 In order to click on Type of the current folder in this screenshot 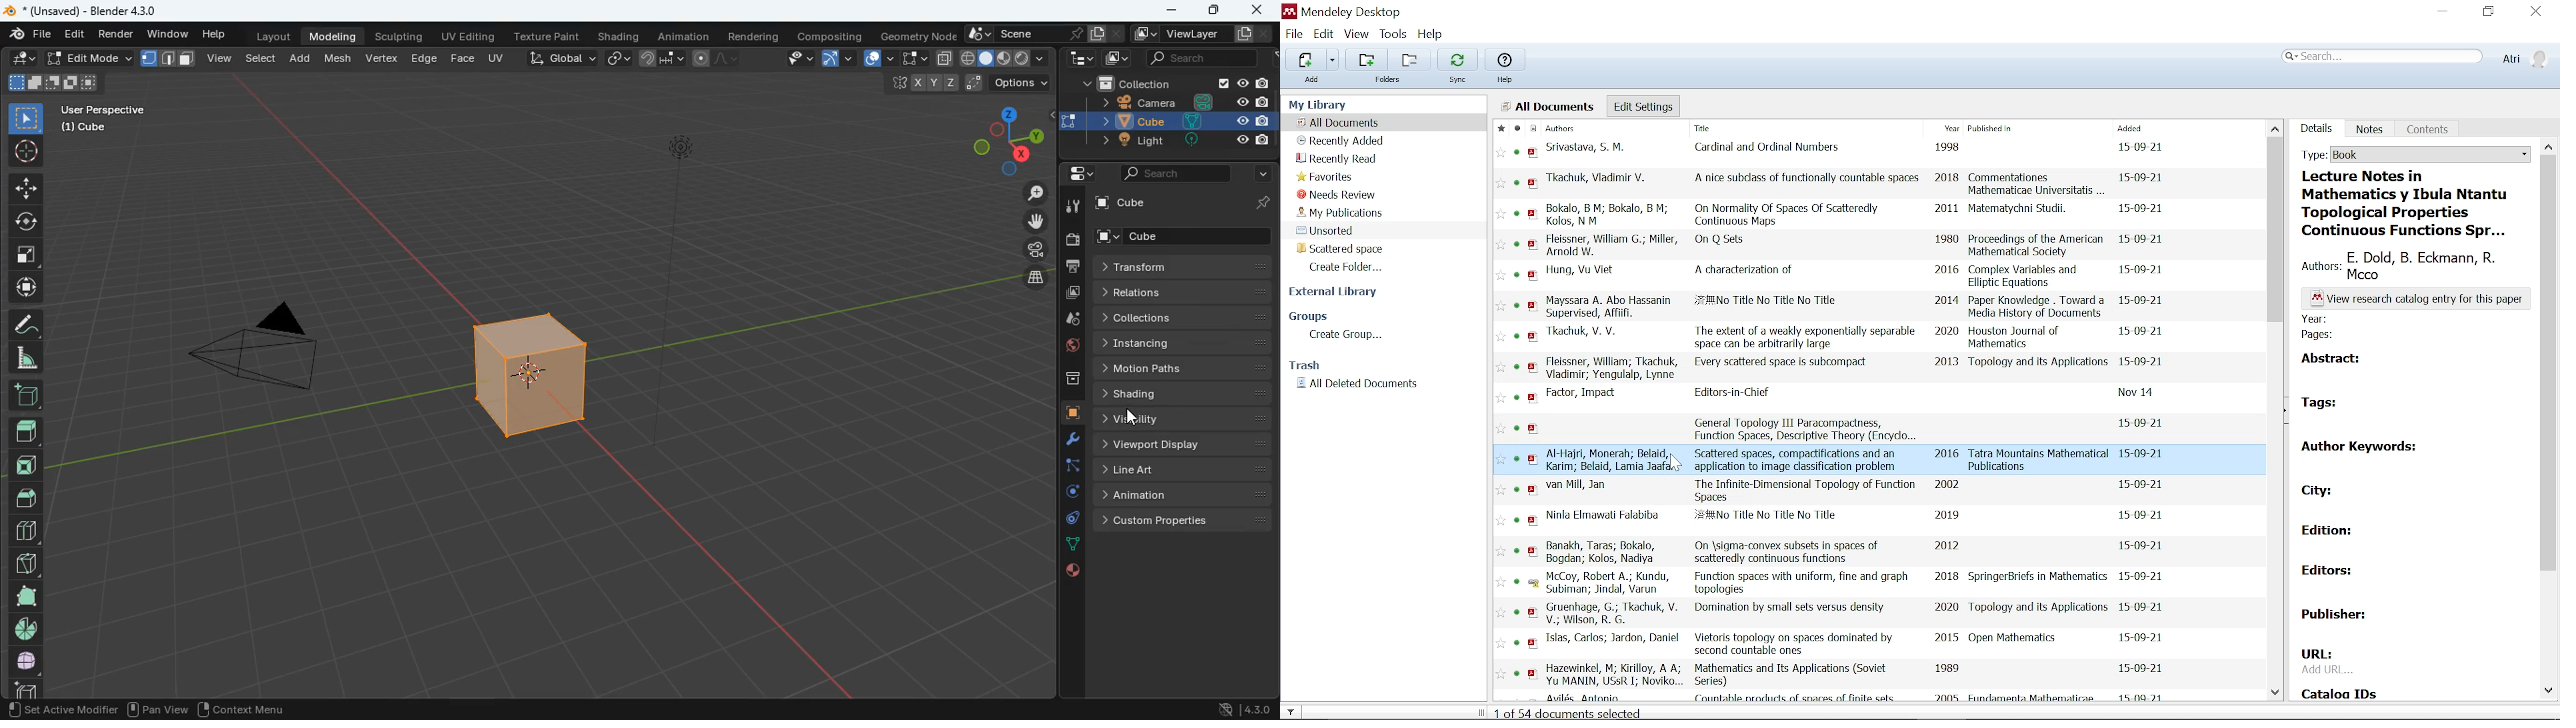, I will do `click(2412, 155)`.